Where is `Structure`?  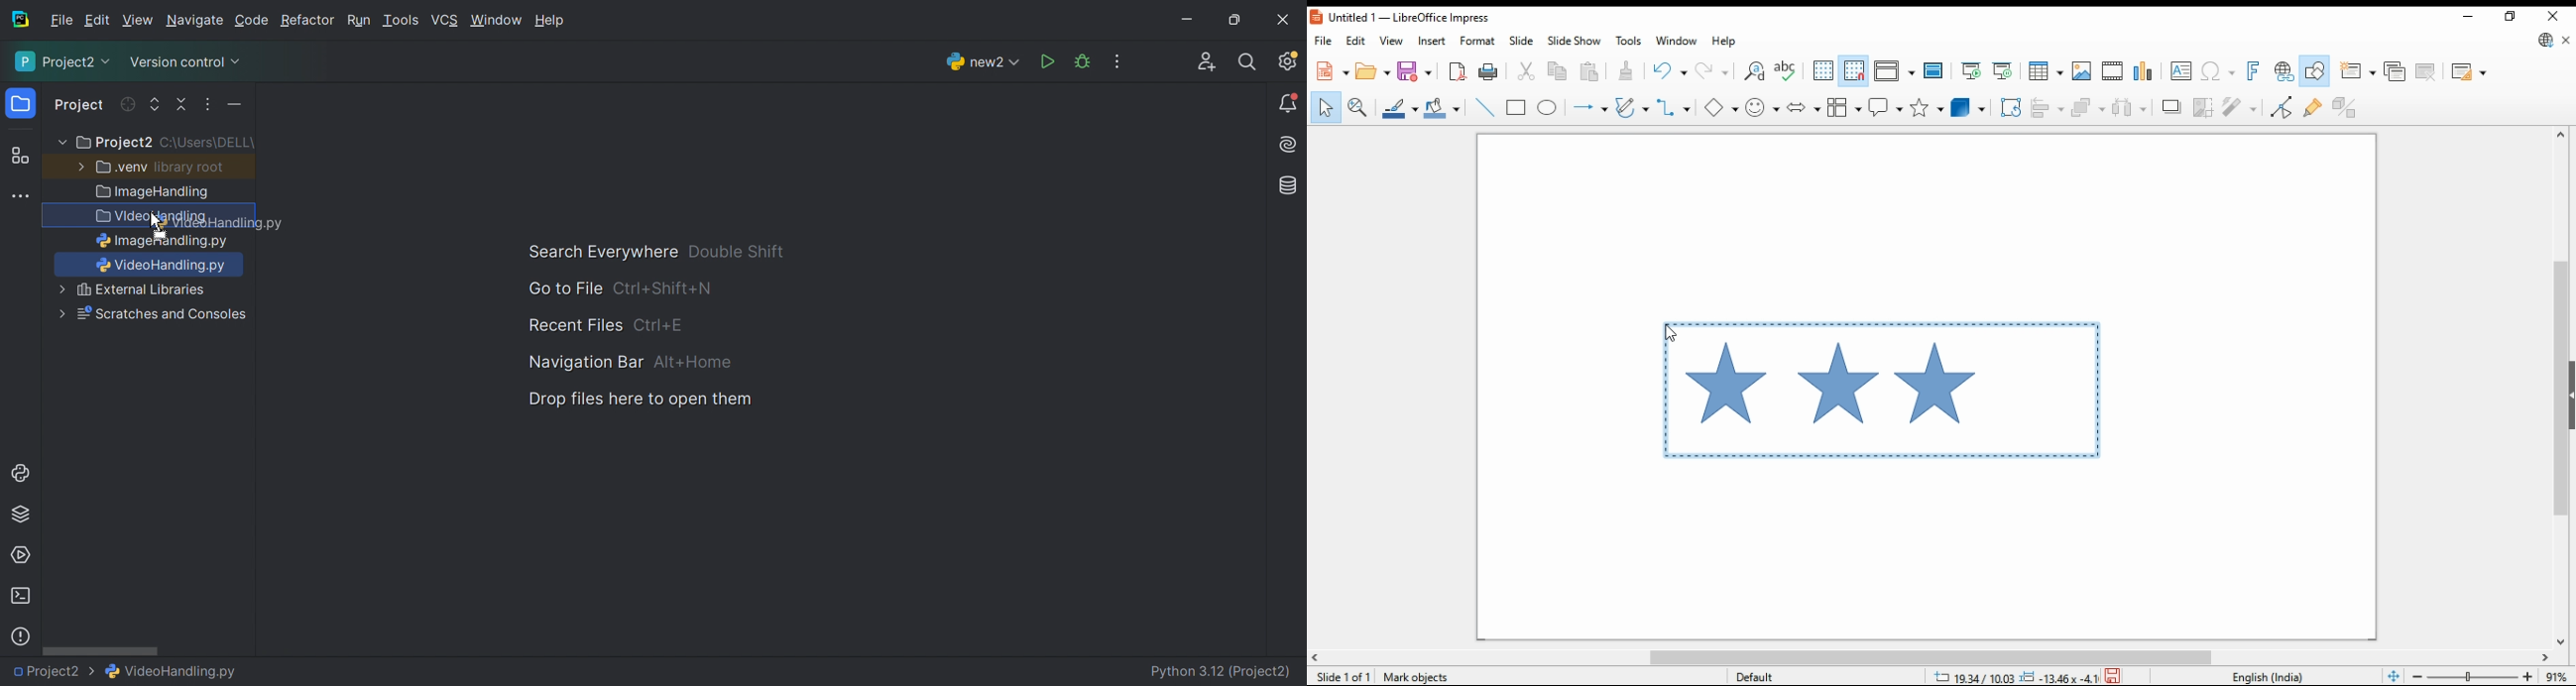 Structure is located at coordinates (20, 157).